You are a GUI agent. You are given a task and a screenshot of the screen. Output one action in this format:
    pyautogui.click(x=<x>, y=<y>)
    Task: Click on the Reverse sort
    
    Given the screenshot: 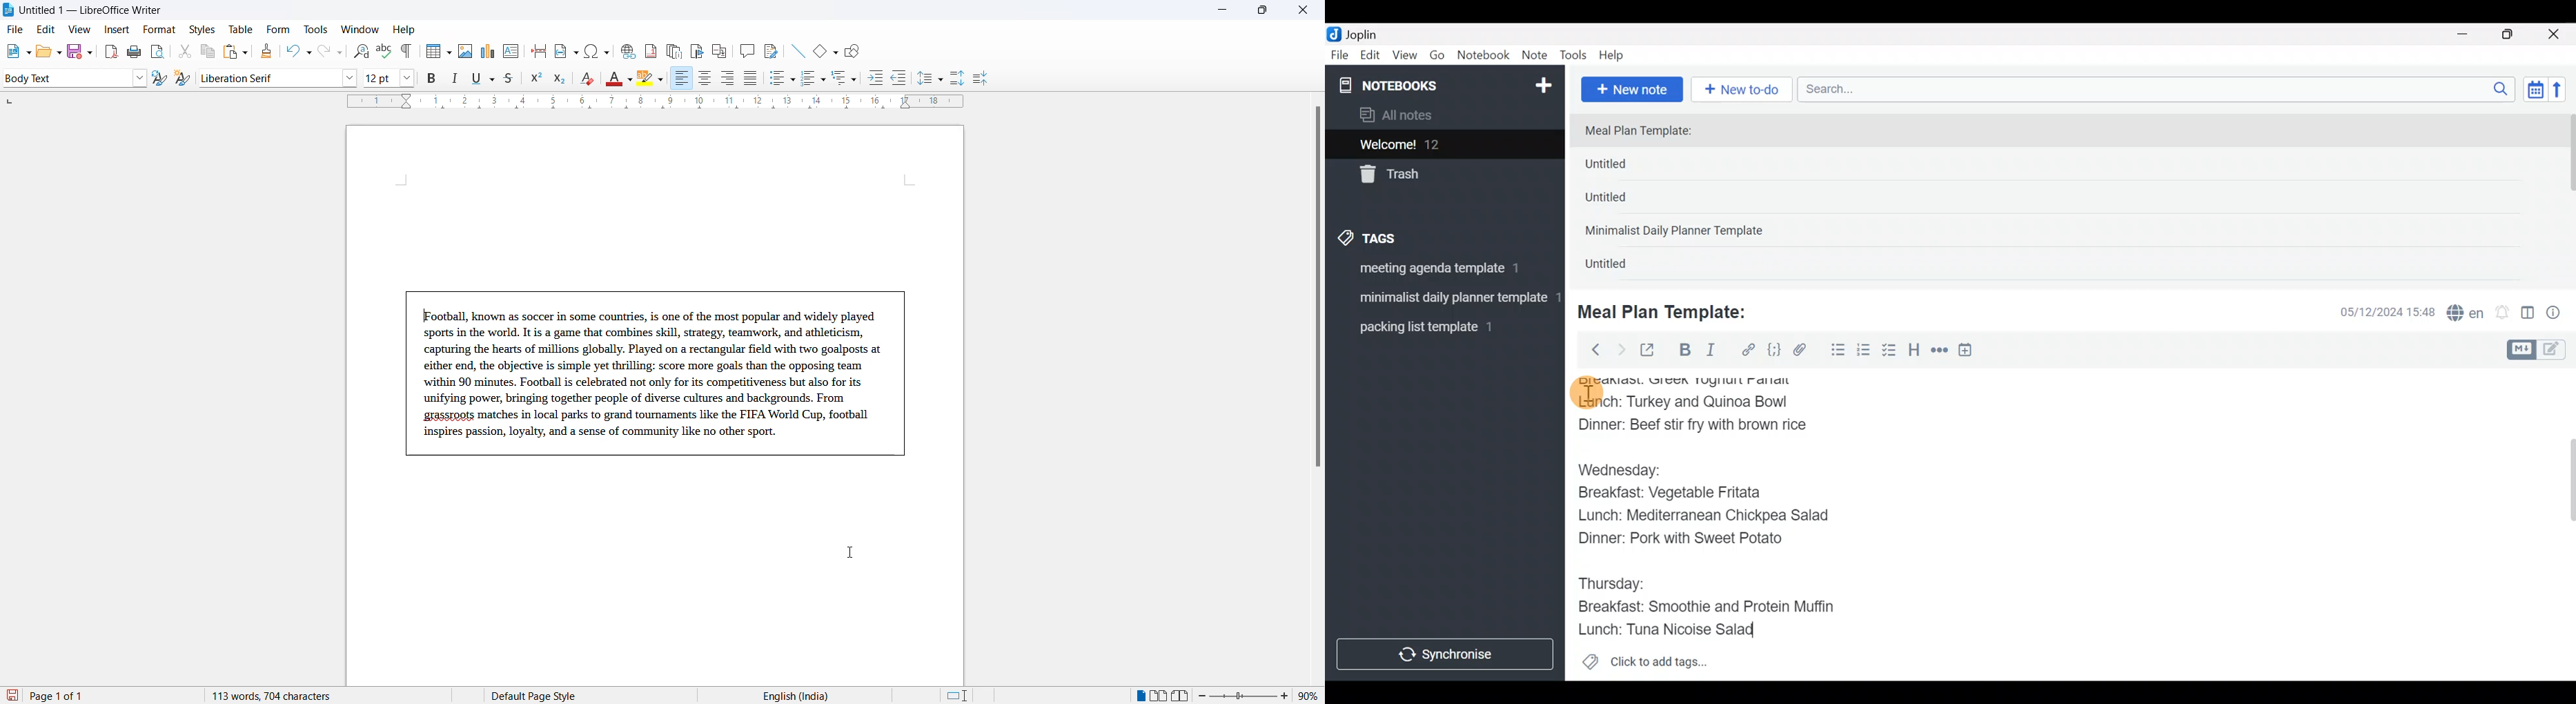 What is the action you would take?
    pyautogui.click(x=2564, y=93)
    